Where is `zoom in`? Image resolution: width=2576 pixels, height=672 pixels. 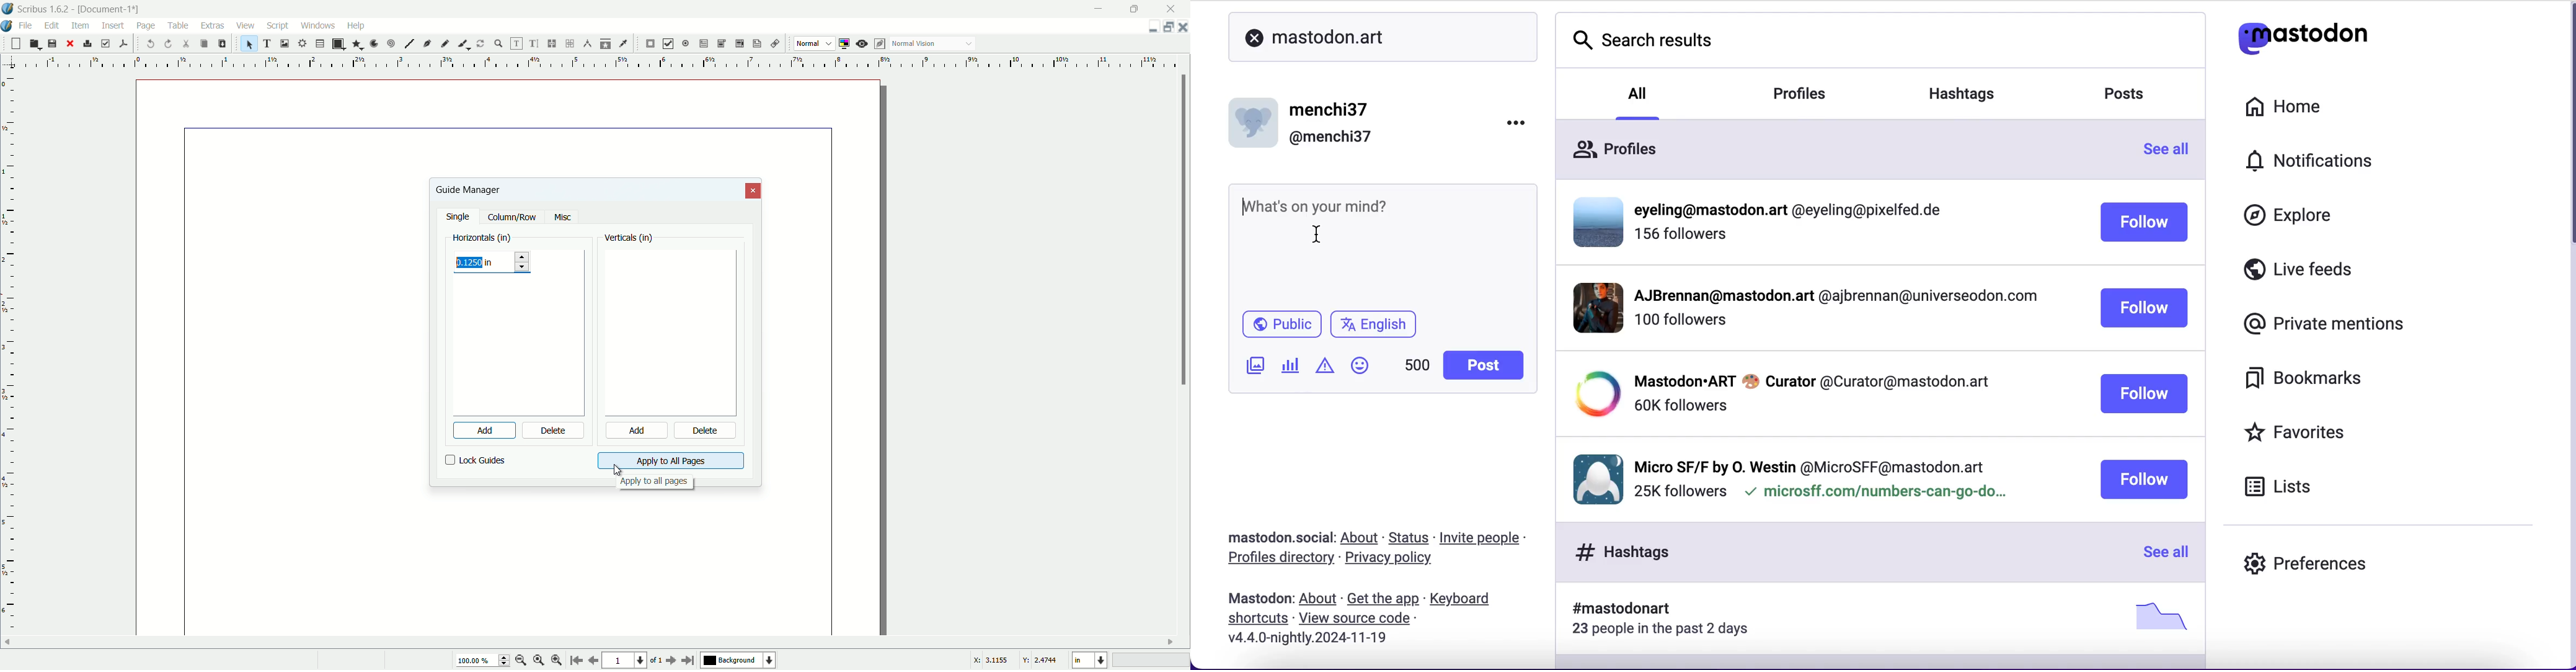 zoom in is located at coordinates (557, 661).